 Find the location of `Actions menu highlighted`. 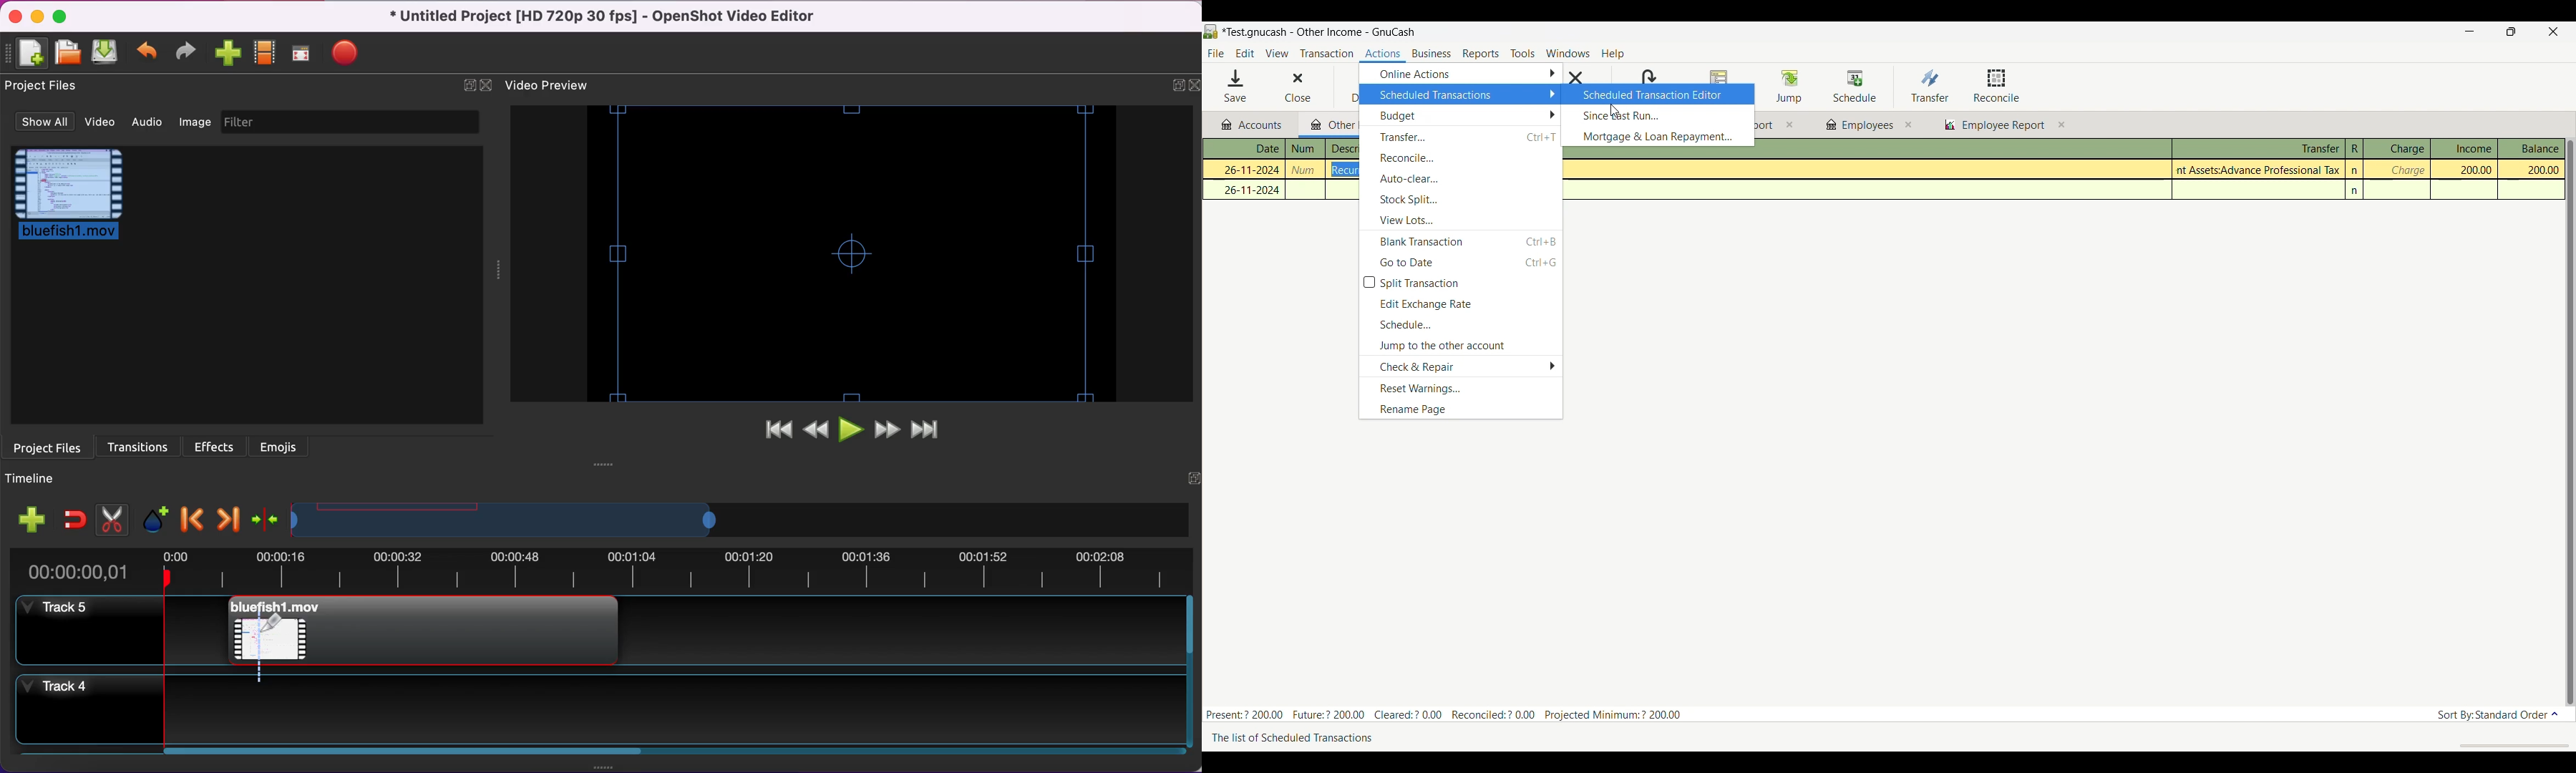

Actions menu highlighted is located at coordinates (1383, 55).